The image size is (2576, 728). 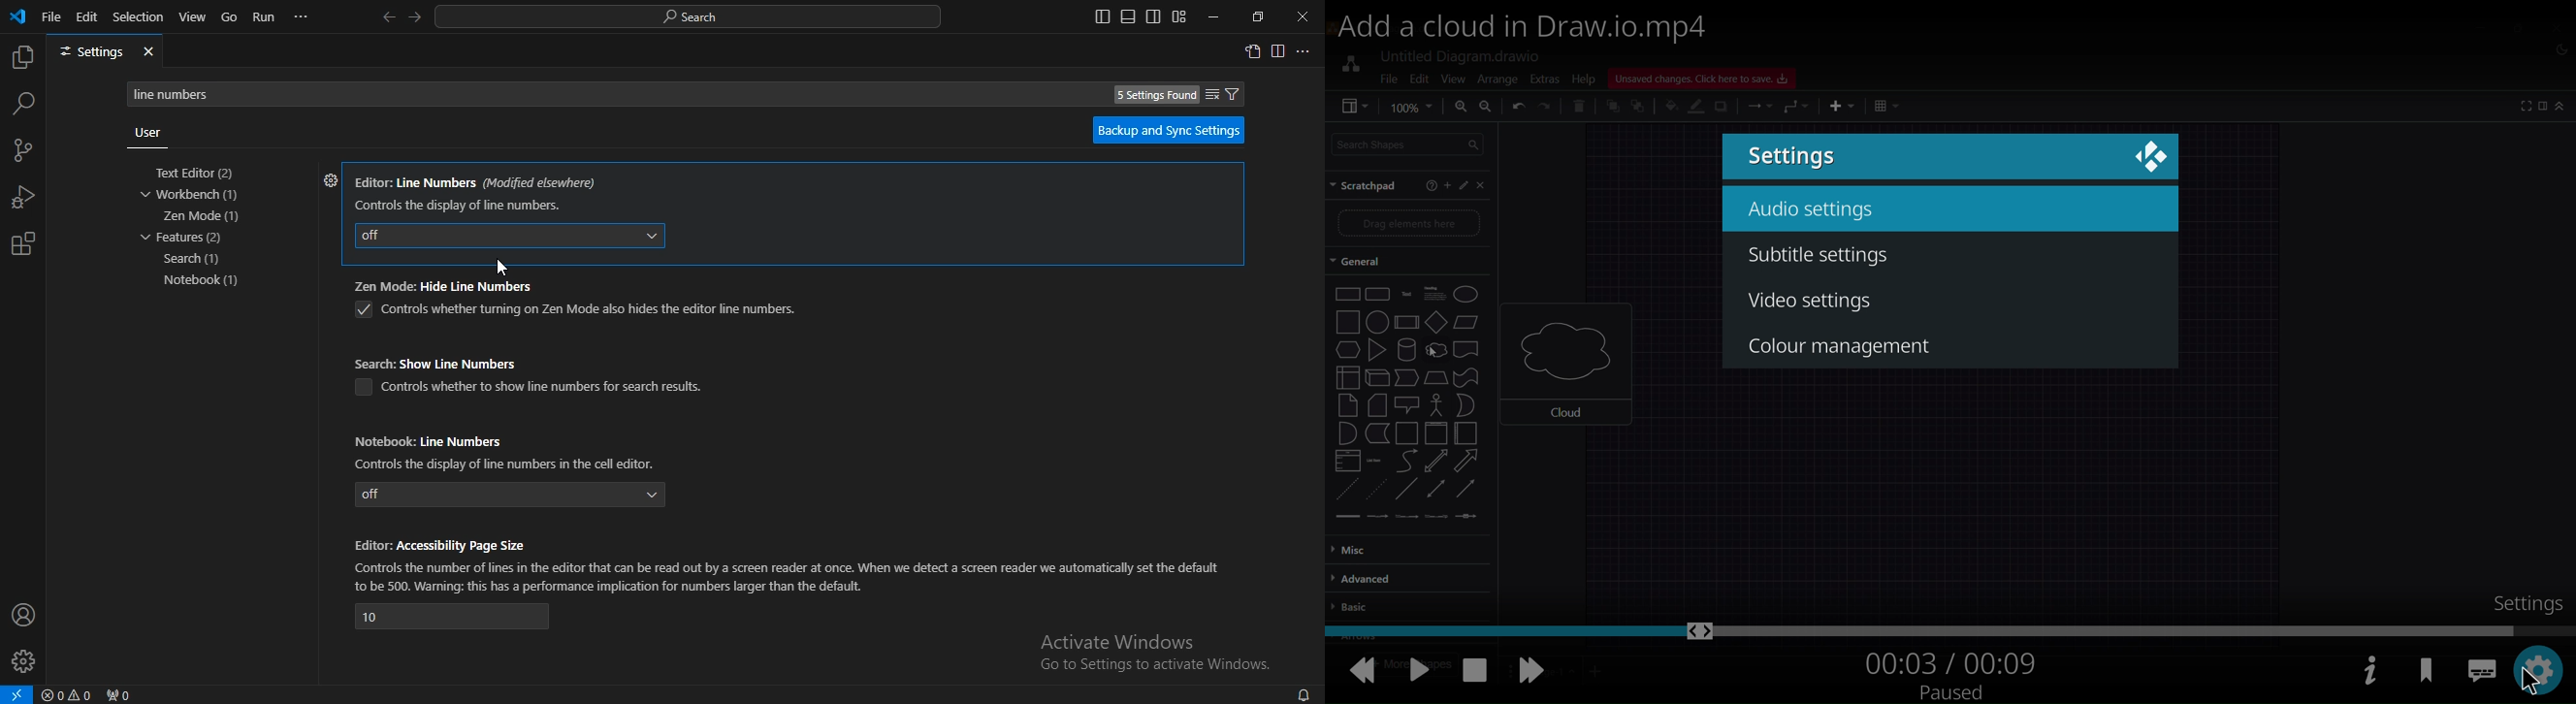 What do you see at coordinates (328, 182) in the screenshot?
I see `settings` at bounding box center [328, 182].